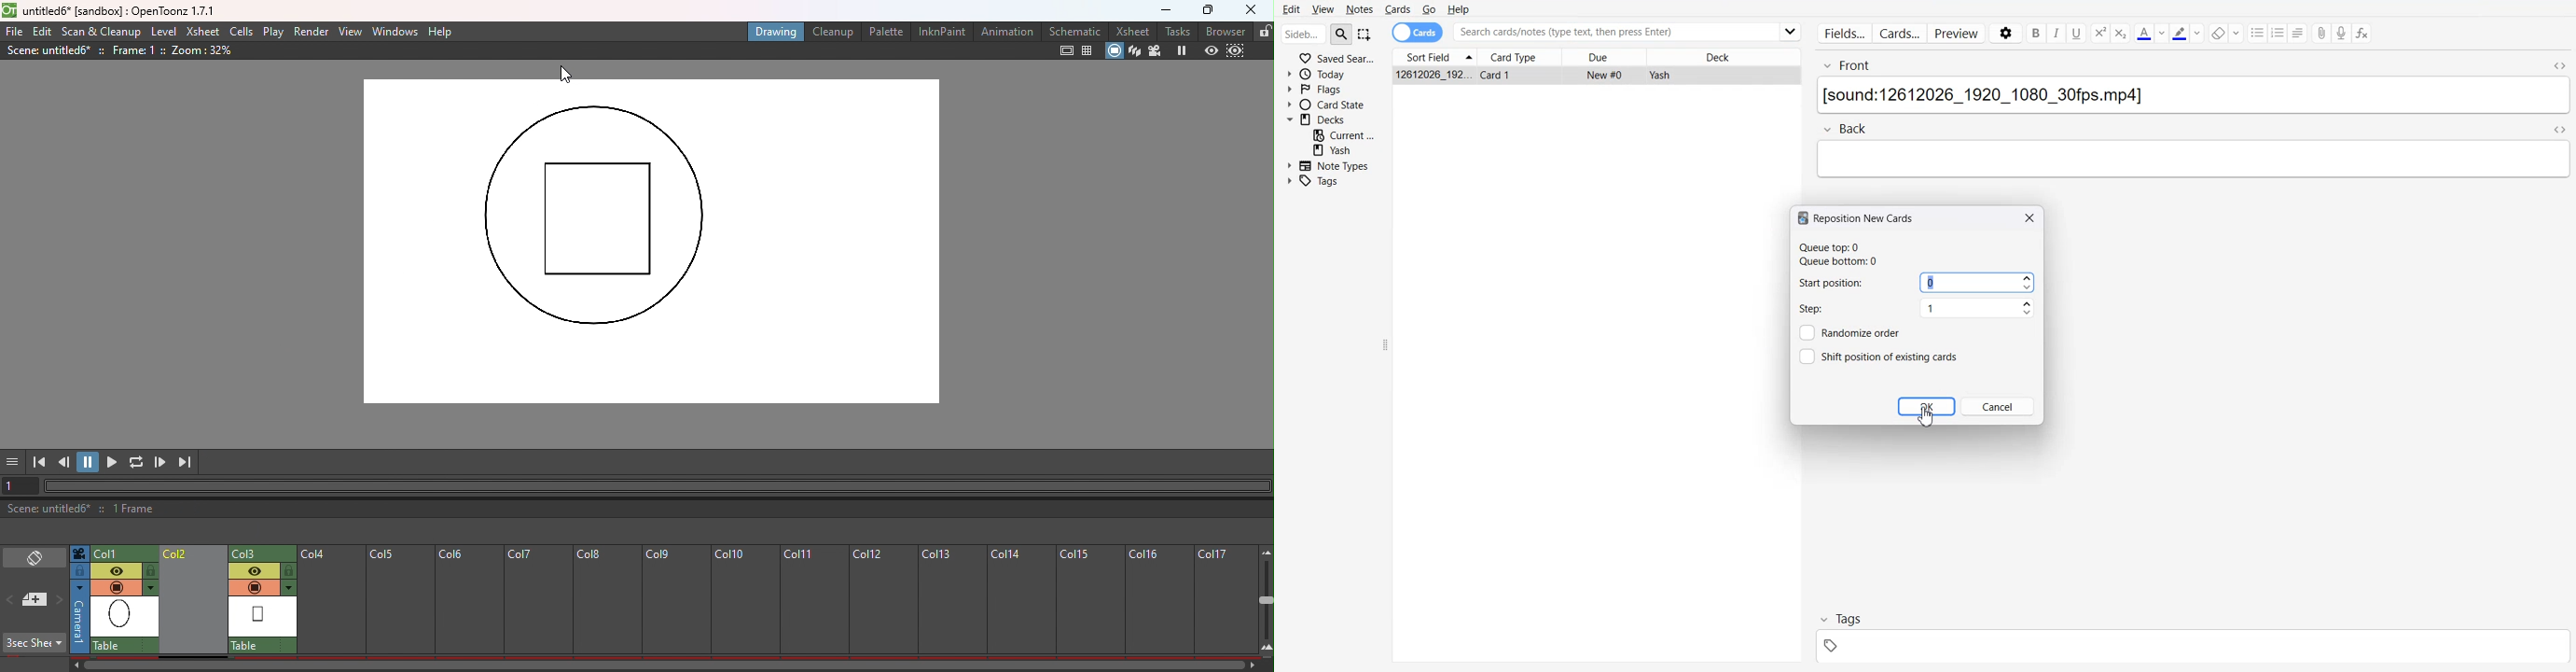  I want to click on Saved Search, so click(1332, 58).